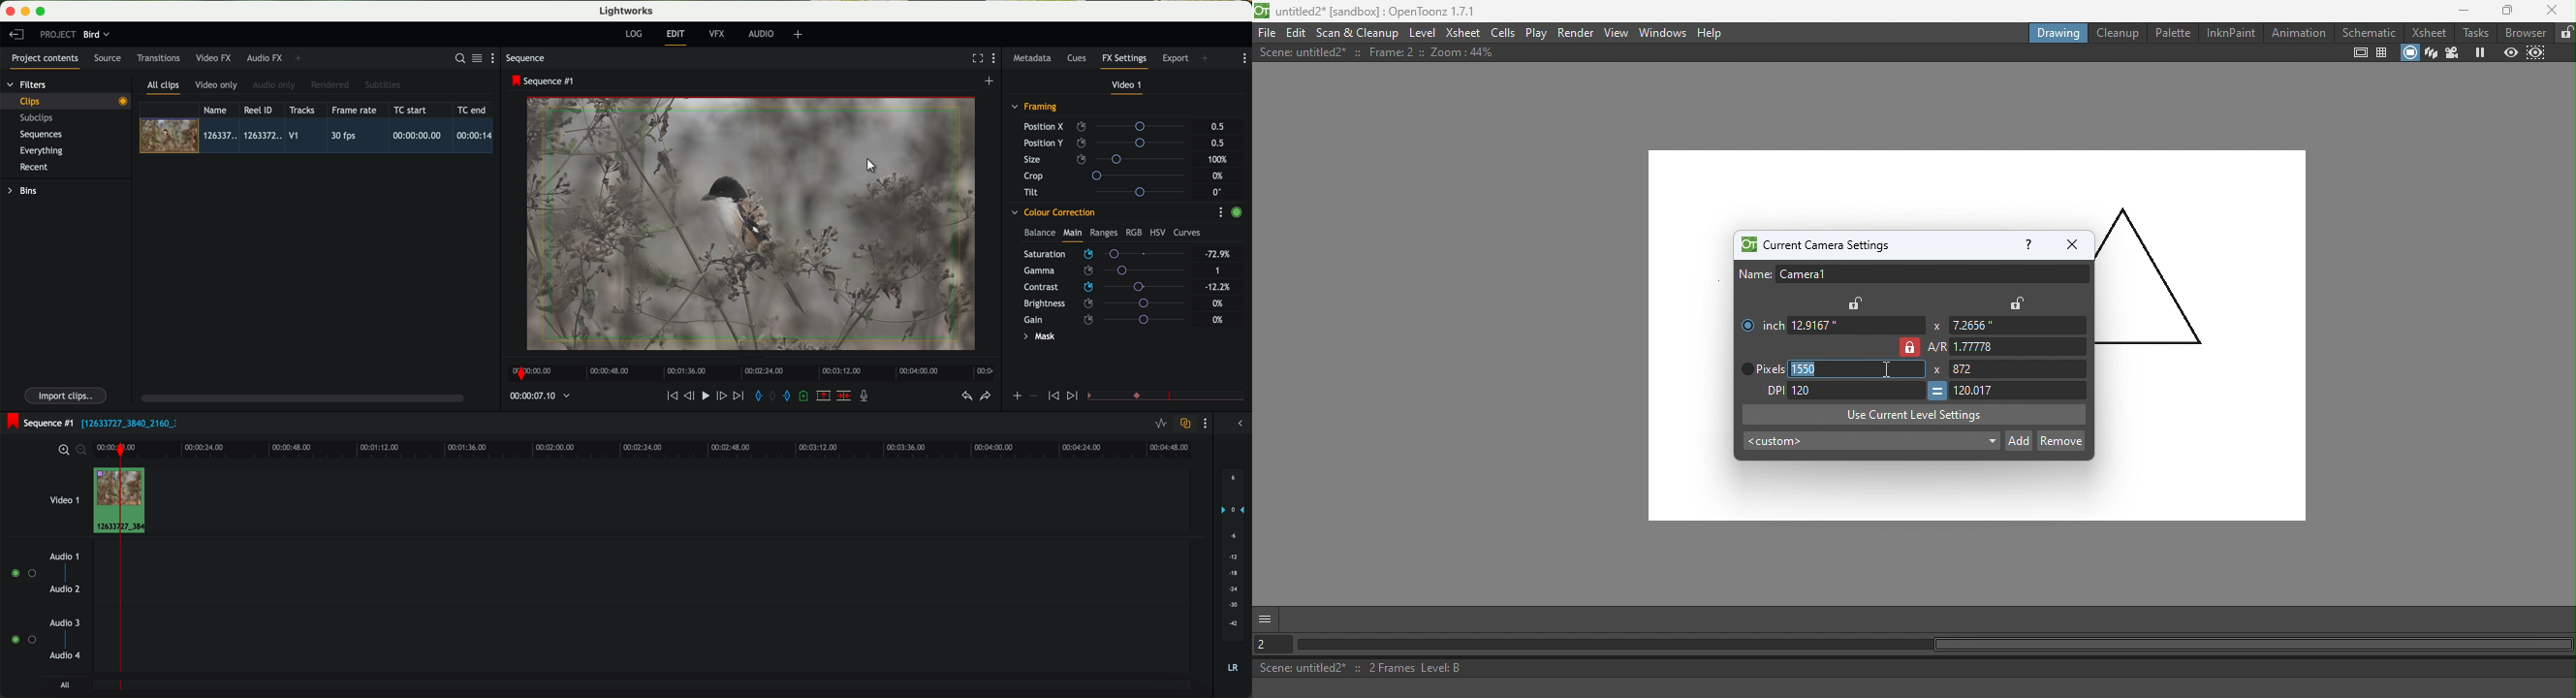  Describe the element at coordinates (24, 191) in the screenshot. I see `bins` at that location.